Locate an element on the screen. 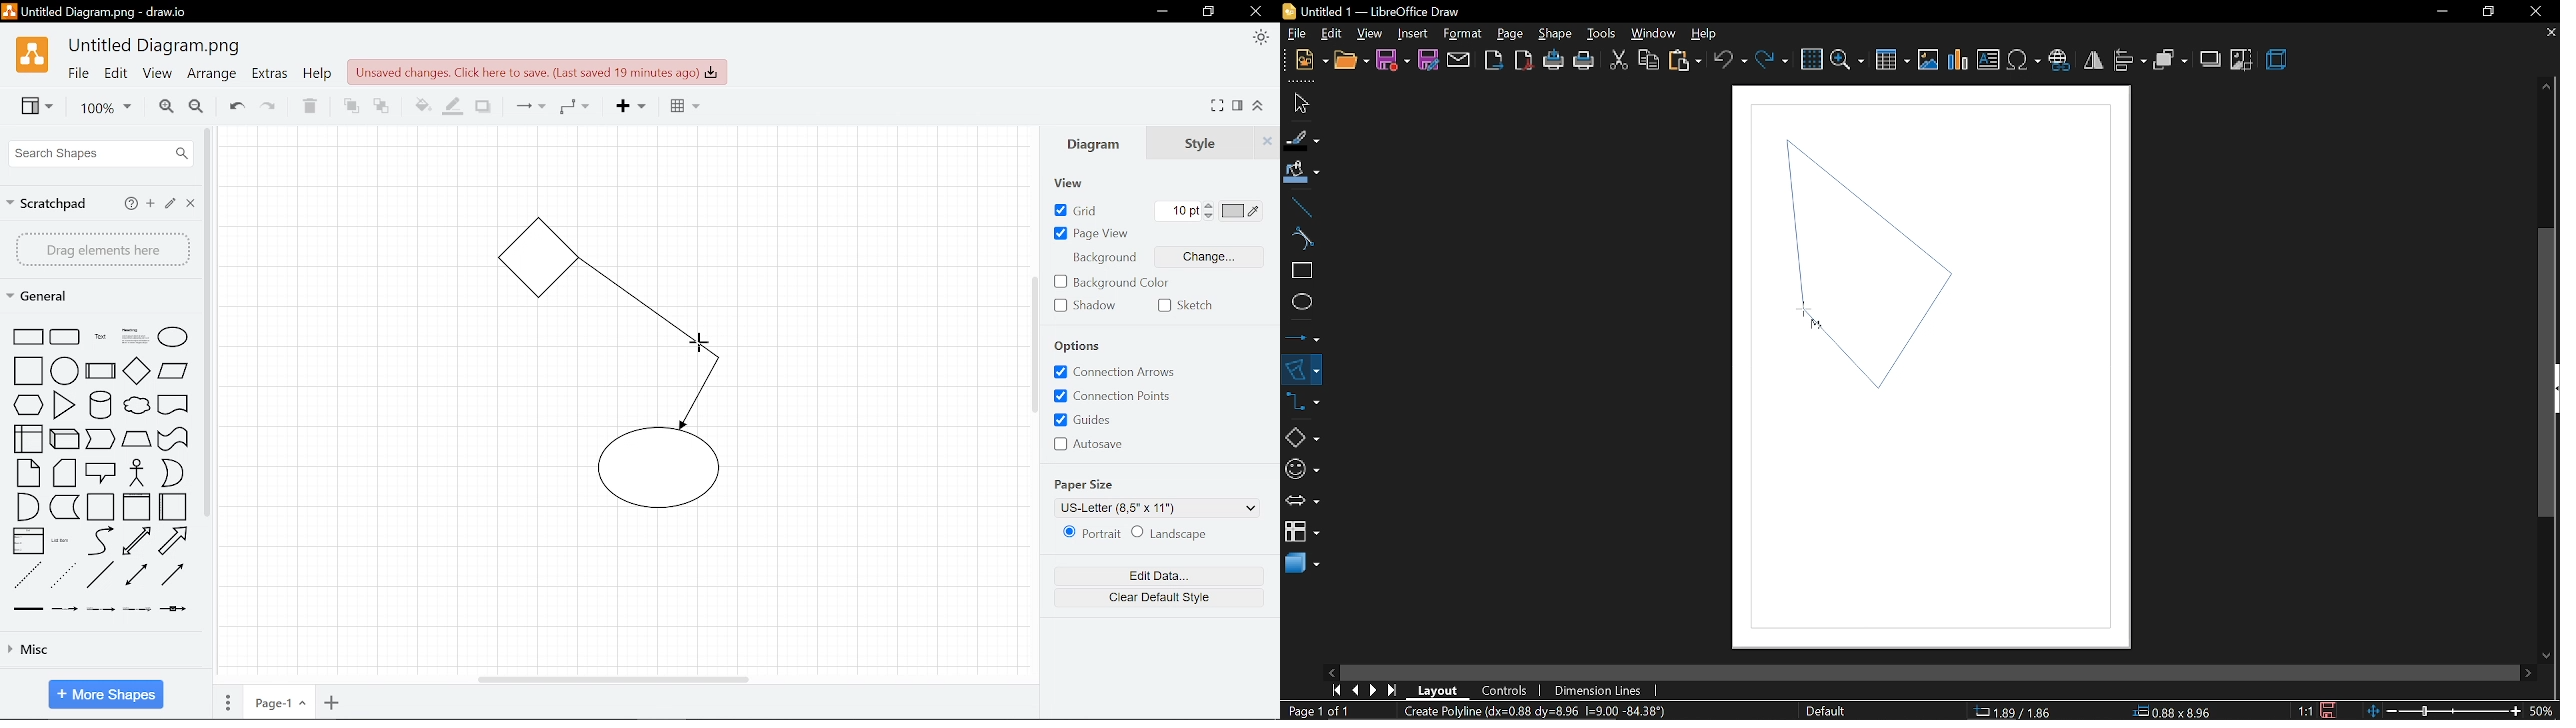 Image resolution: width=2576 pixels, height=728 pixels. shape is located at coordinates (173, 336).